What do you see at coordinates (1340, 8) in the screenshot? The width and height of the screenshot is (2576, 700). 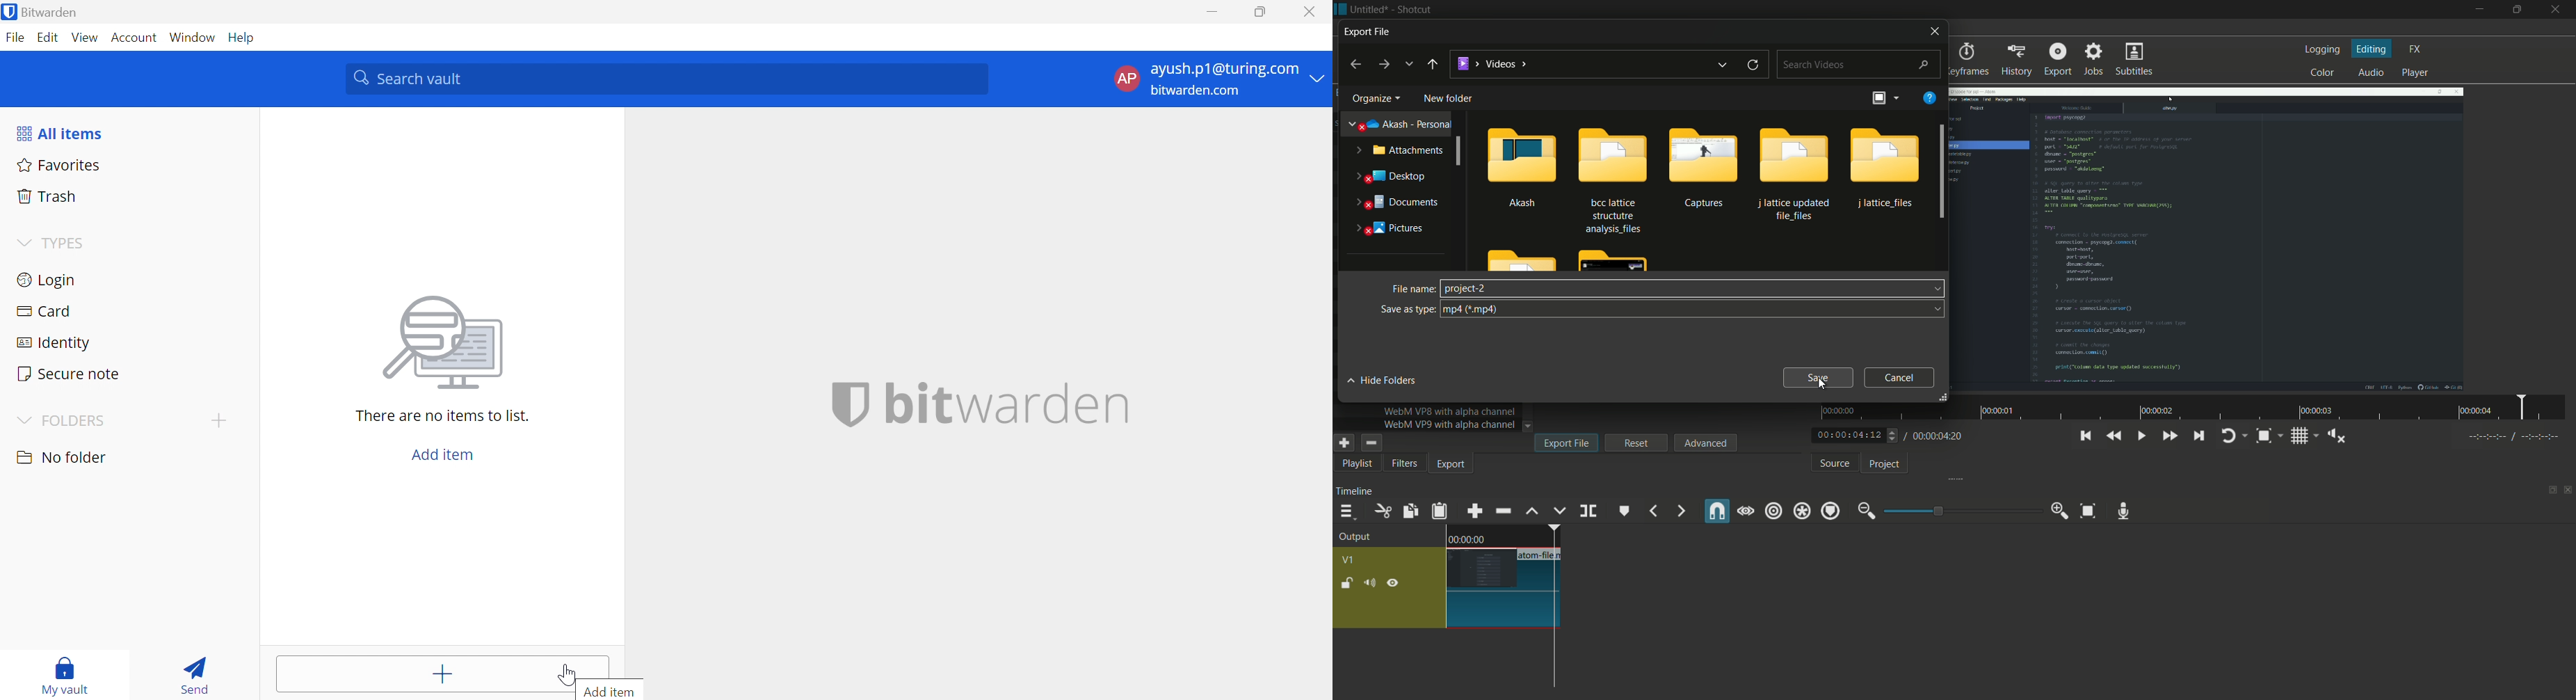 I see `app icon` at bounding box center [1340, 8].